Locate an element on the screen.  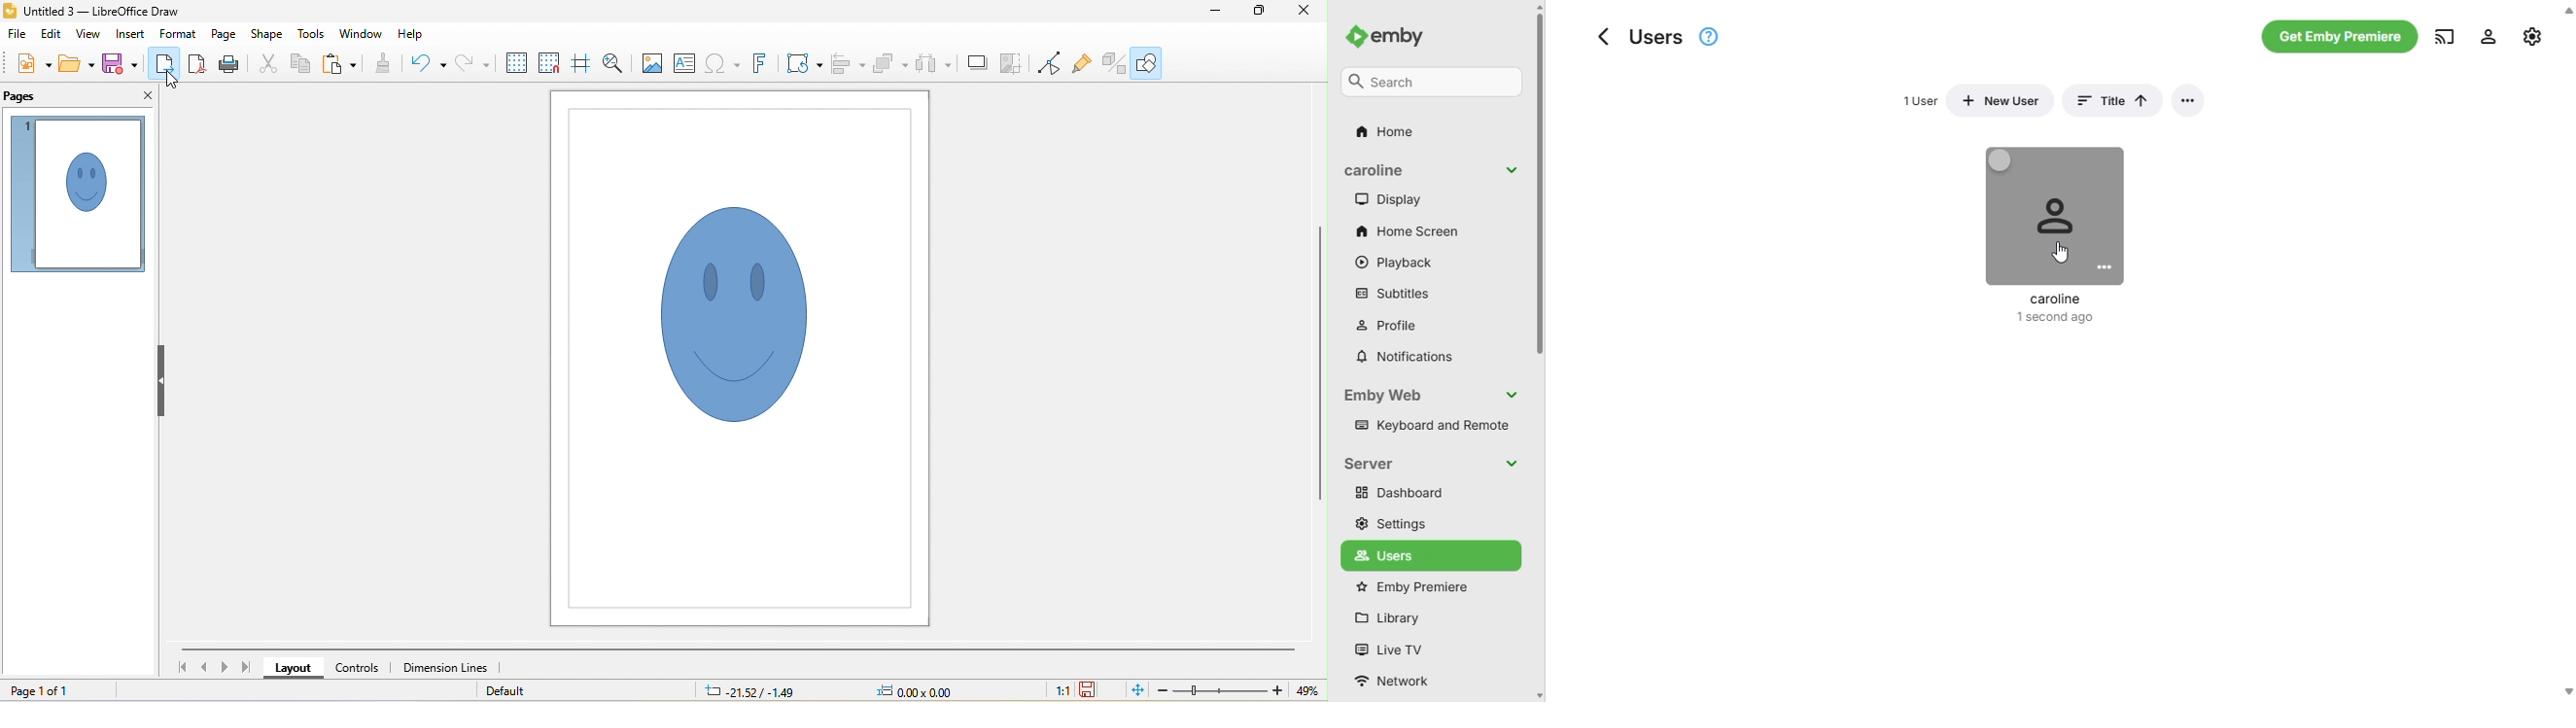
textbox is located at coordinates (684, 64).